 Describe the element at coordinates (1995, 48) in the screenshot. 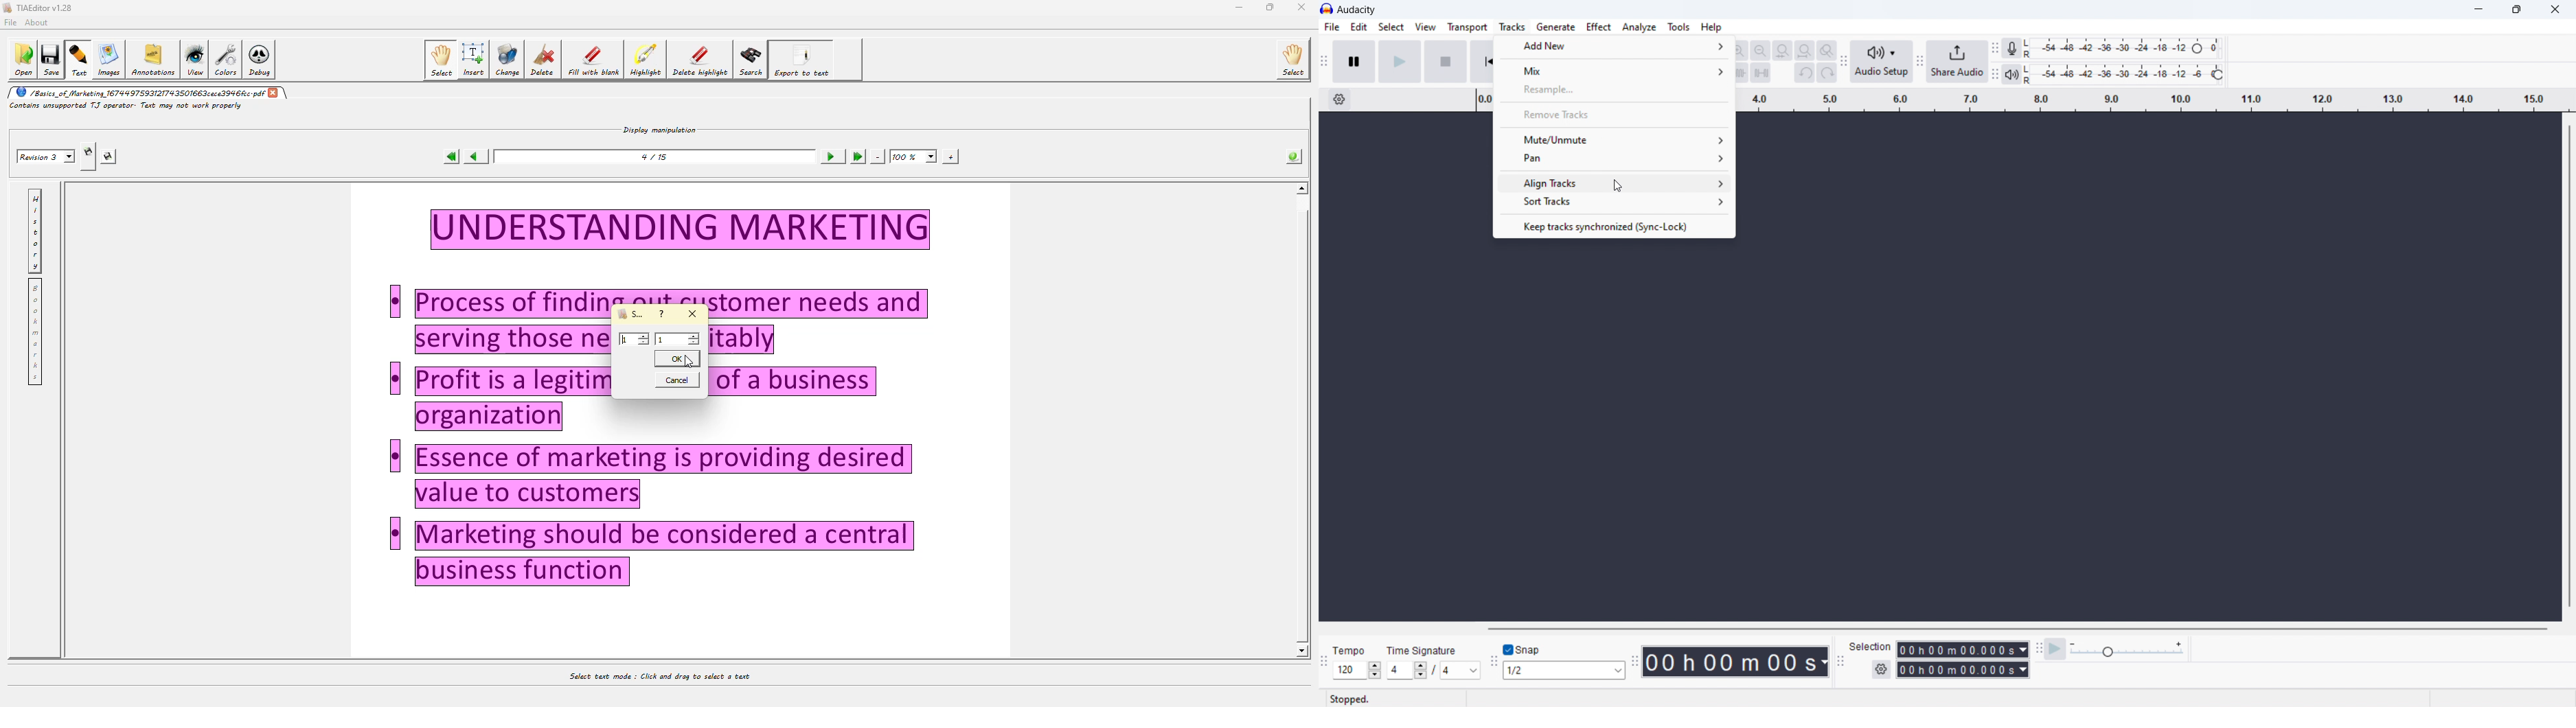

I see `recording meter toolbar` at that location.